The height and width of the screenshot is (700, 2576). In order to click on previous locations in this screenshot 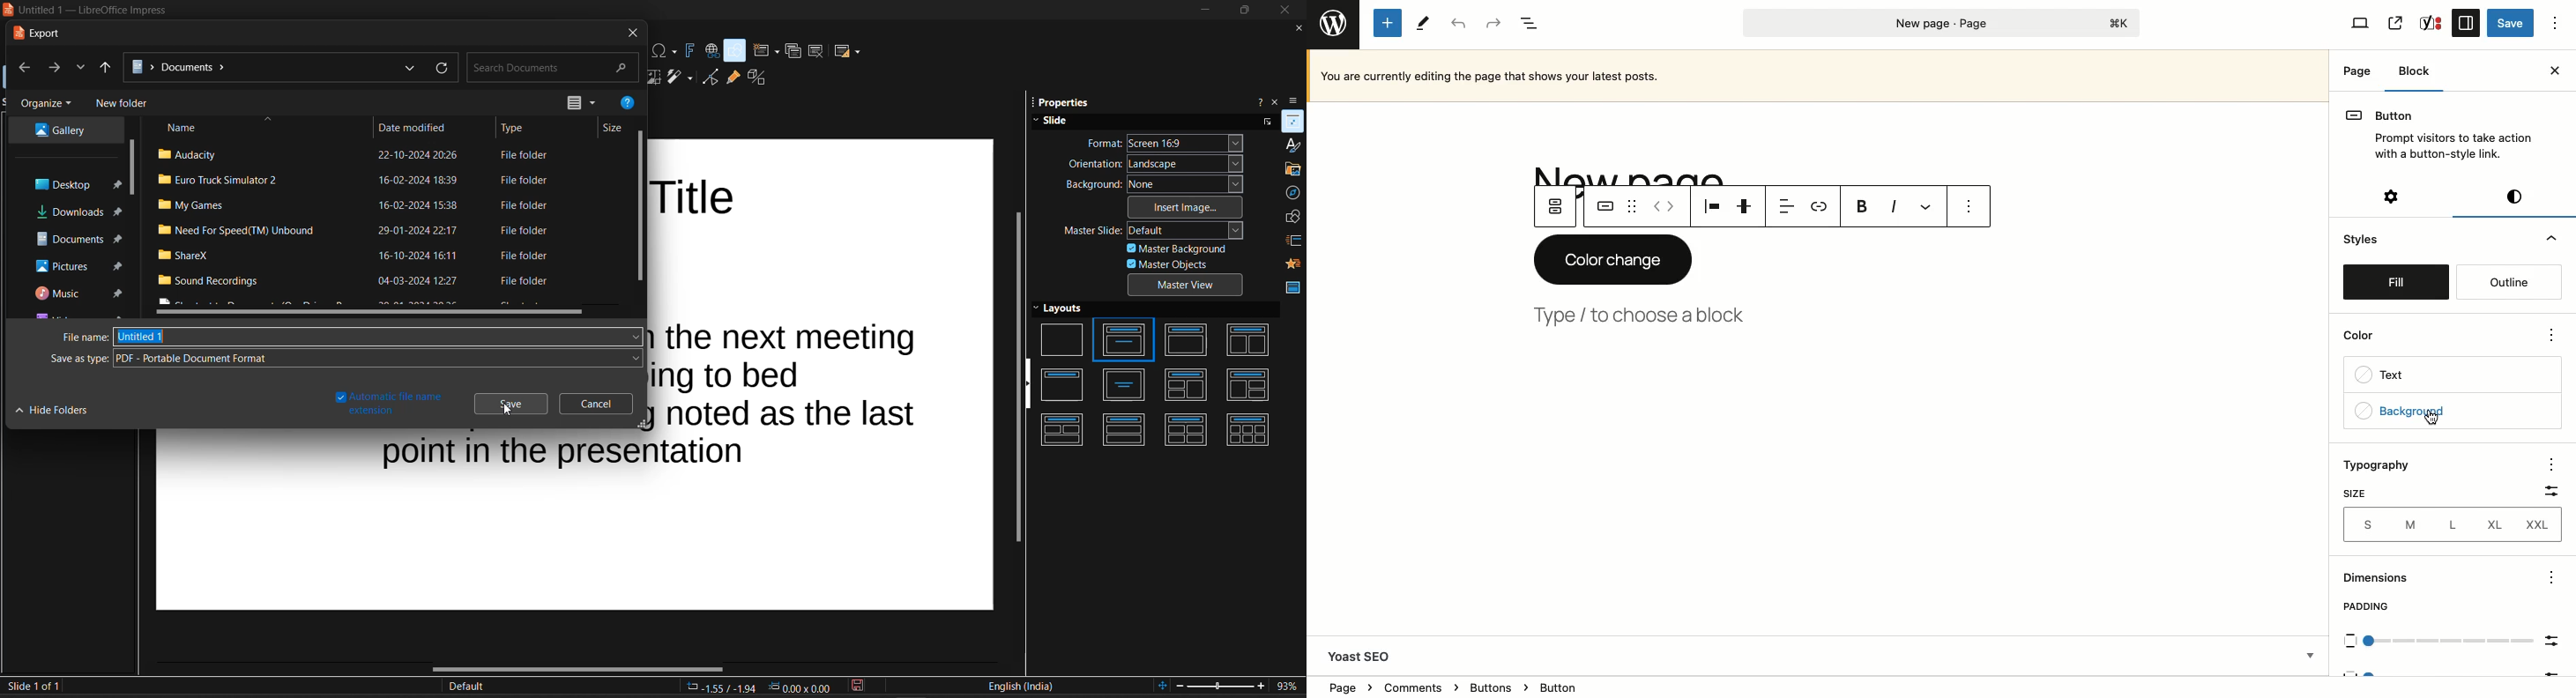, I will do `click(412, 67)`.